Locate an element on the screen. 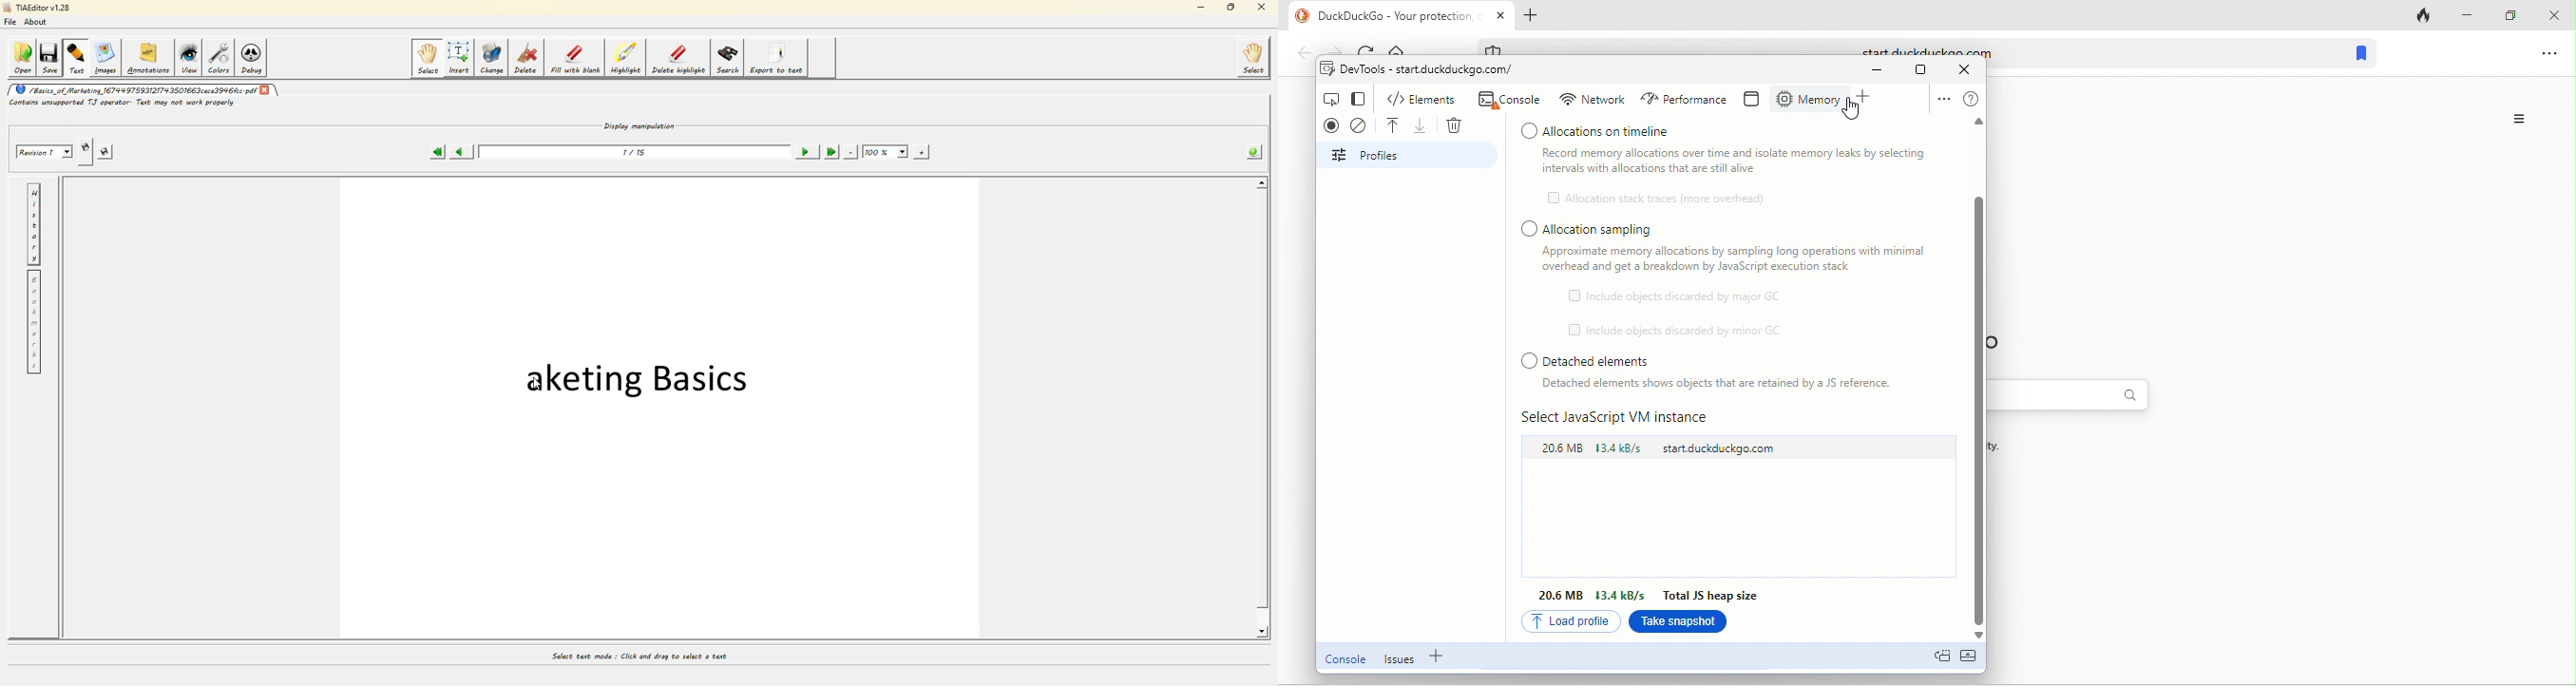 Image resolution: width=2576 pixels, height=700 pixels. options is located at coordinates (2522, 119).